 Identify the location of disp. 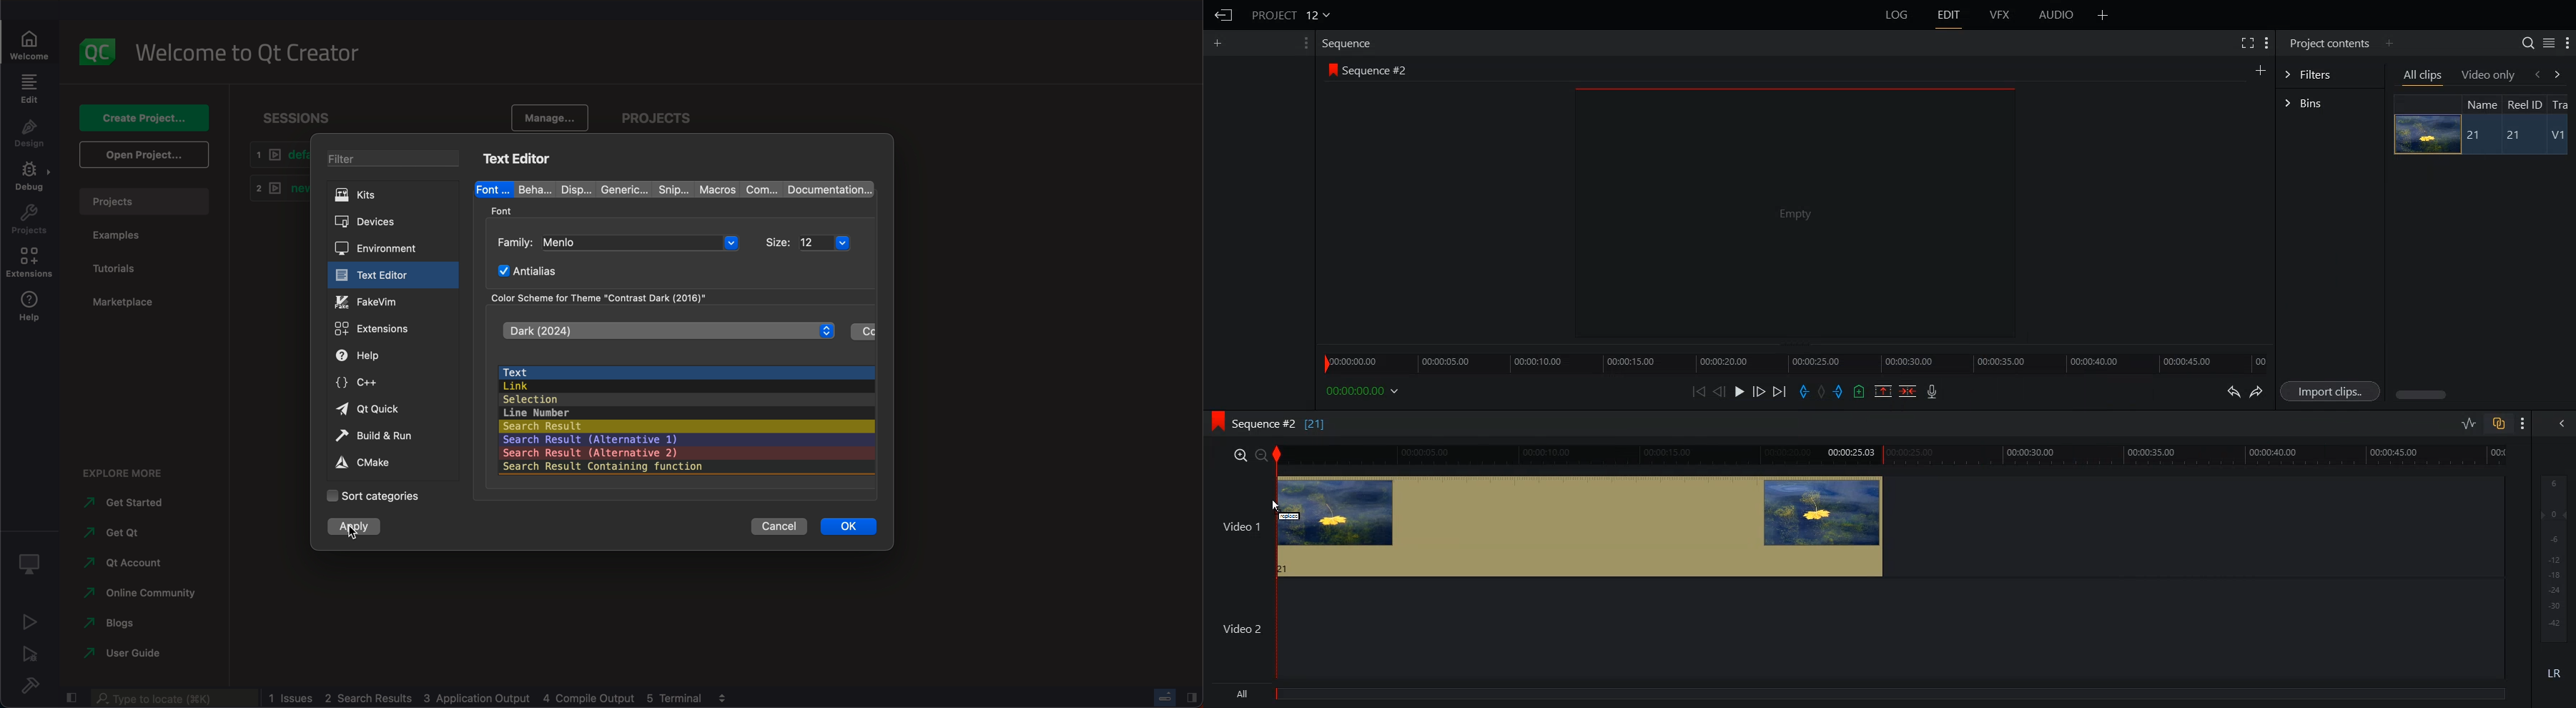
(569, 188).